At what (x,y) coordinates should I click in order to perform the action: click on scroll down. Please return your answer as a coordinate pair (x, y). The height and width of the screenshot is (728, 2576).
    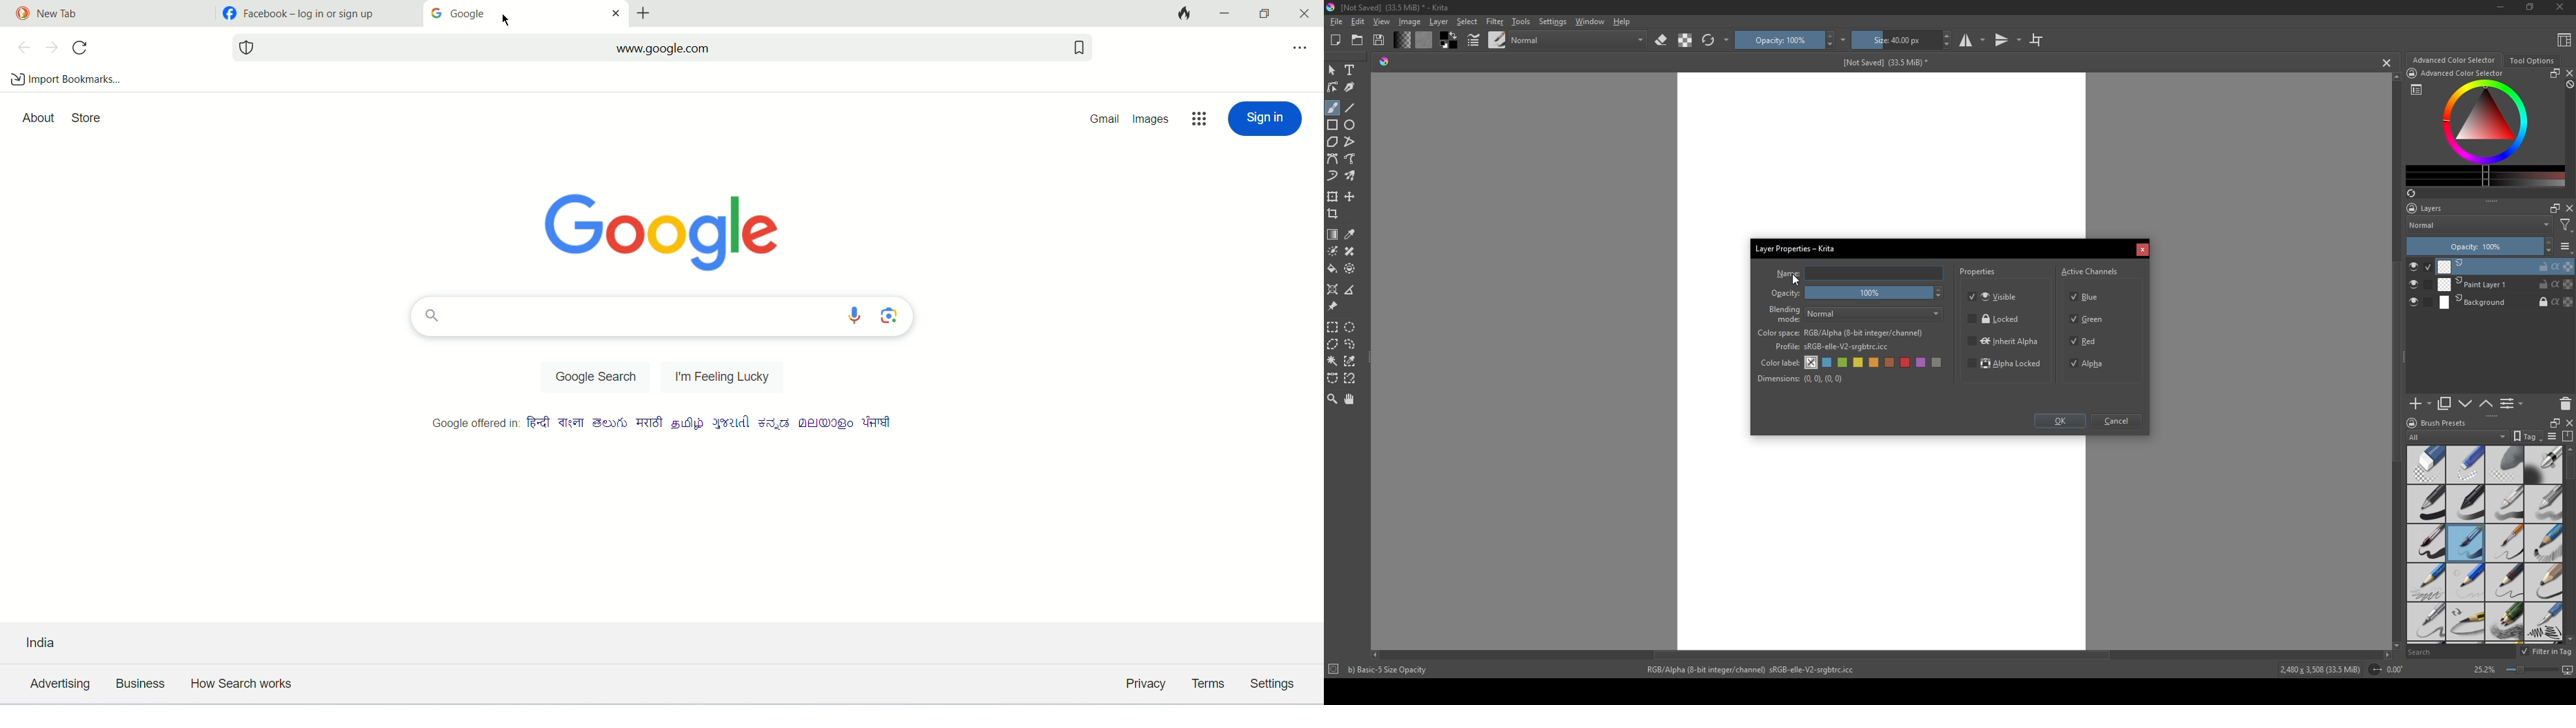
    Looking at the image, I should click on (2569, 639).